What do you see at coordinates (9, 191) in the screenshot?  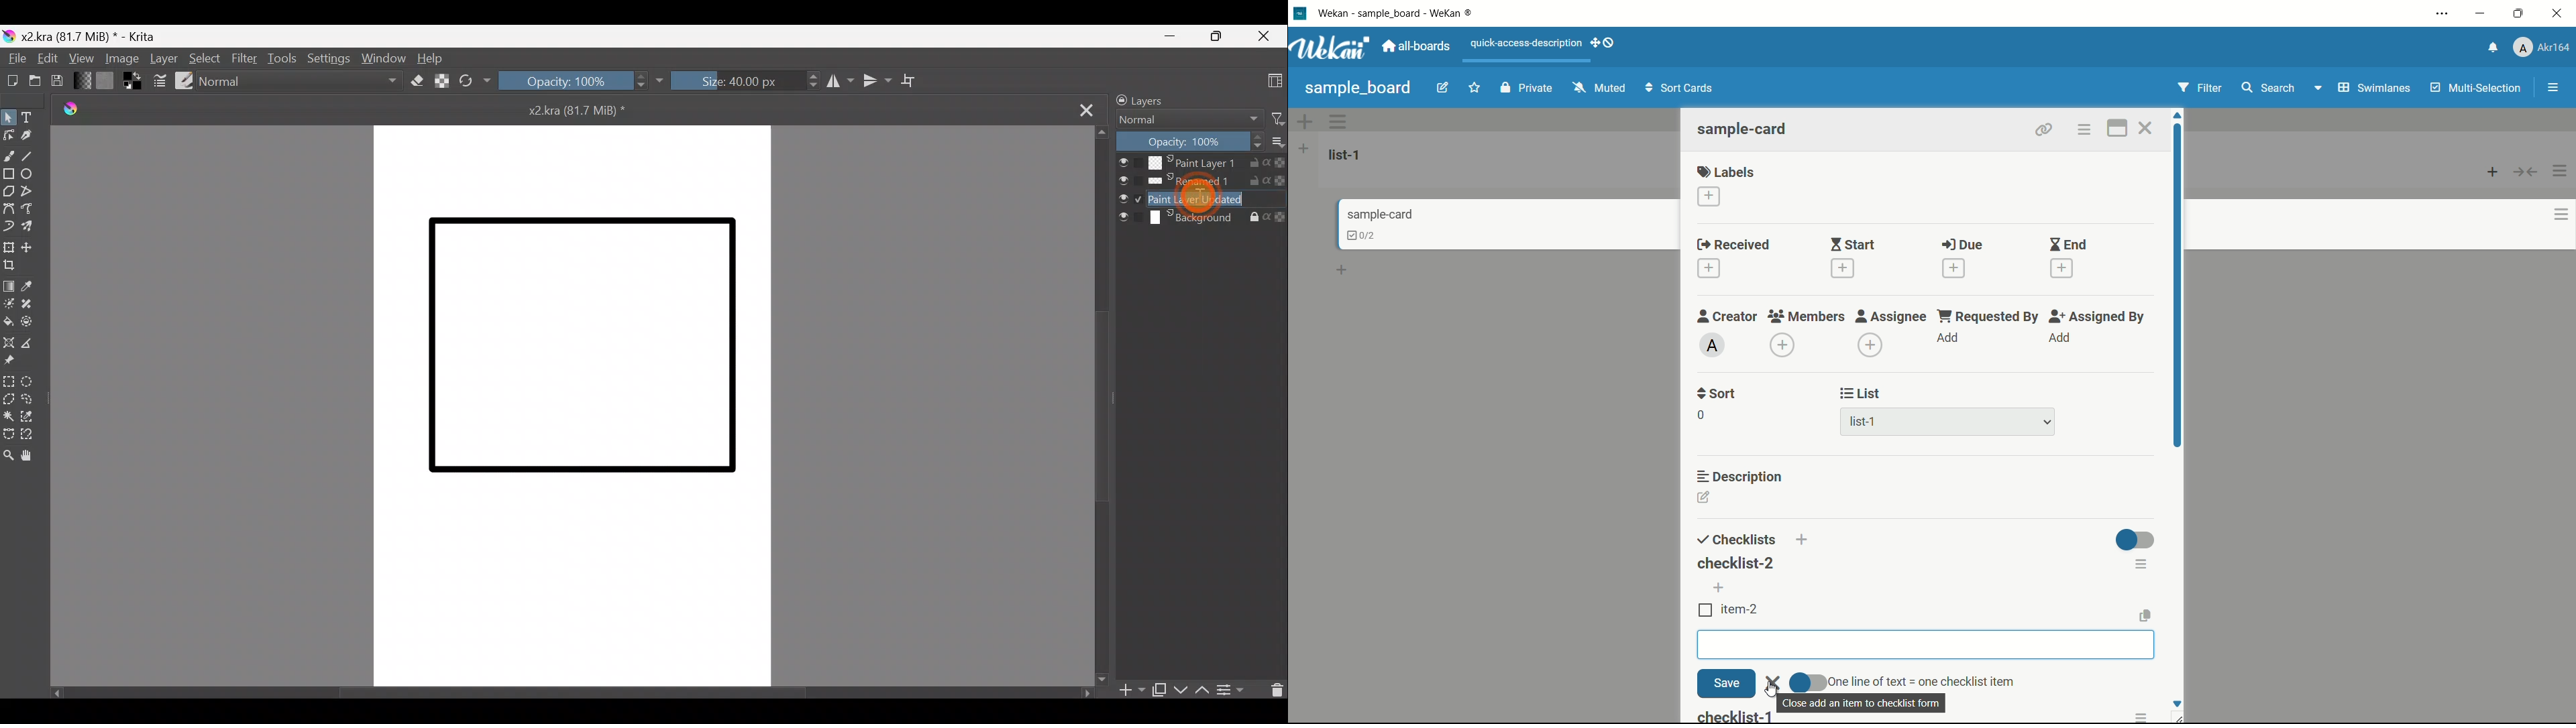 I see `Polygon tool` at bounding box center [9, 191].